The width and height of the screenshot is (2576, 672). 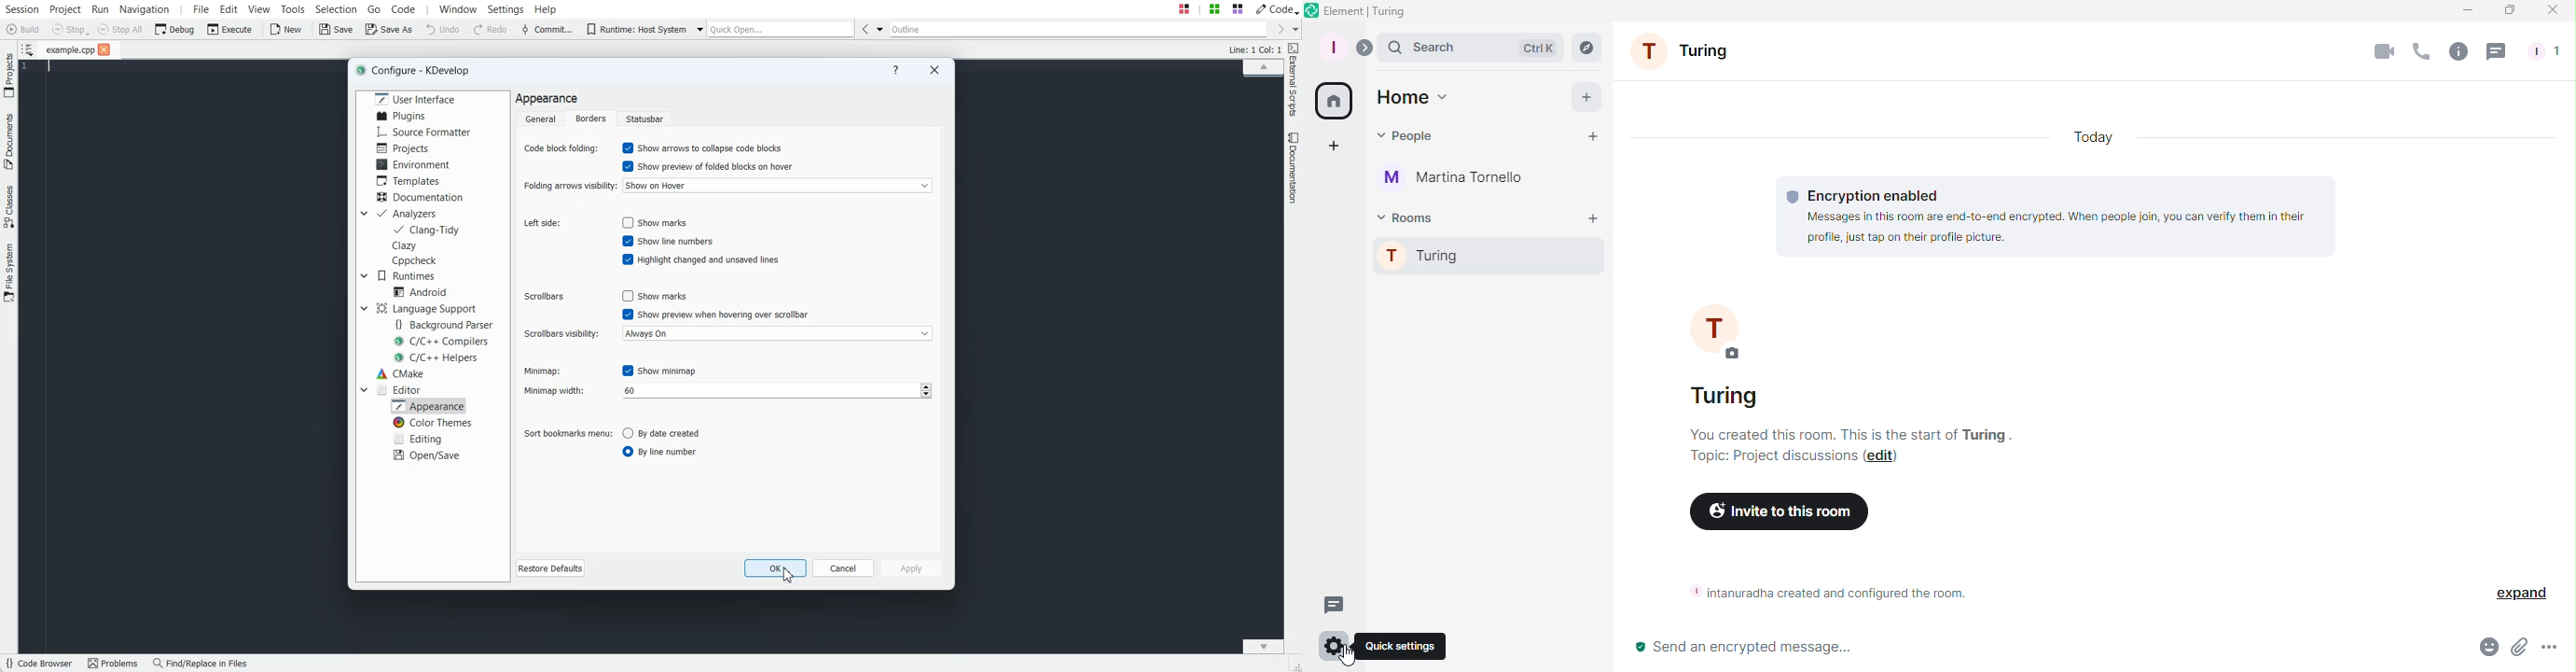 I want to click on Emoji, so click(x=2482, y=648).